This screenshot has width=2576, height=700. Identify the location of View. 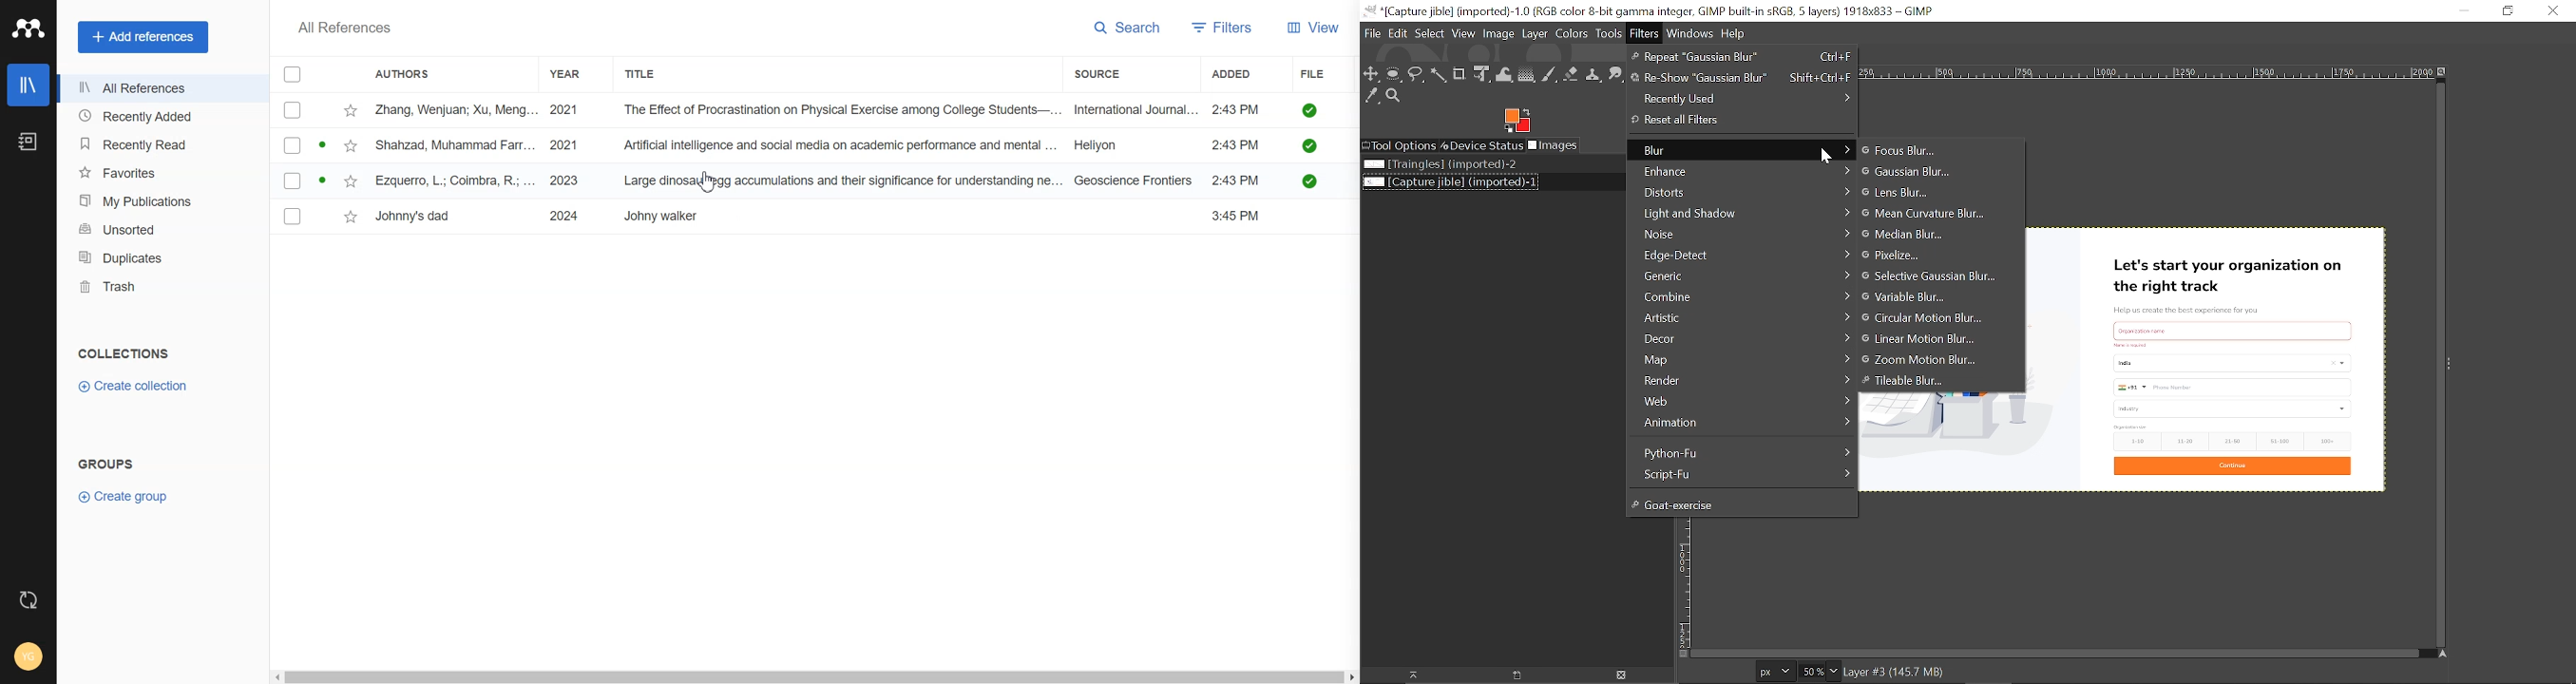
(1320, 28).